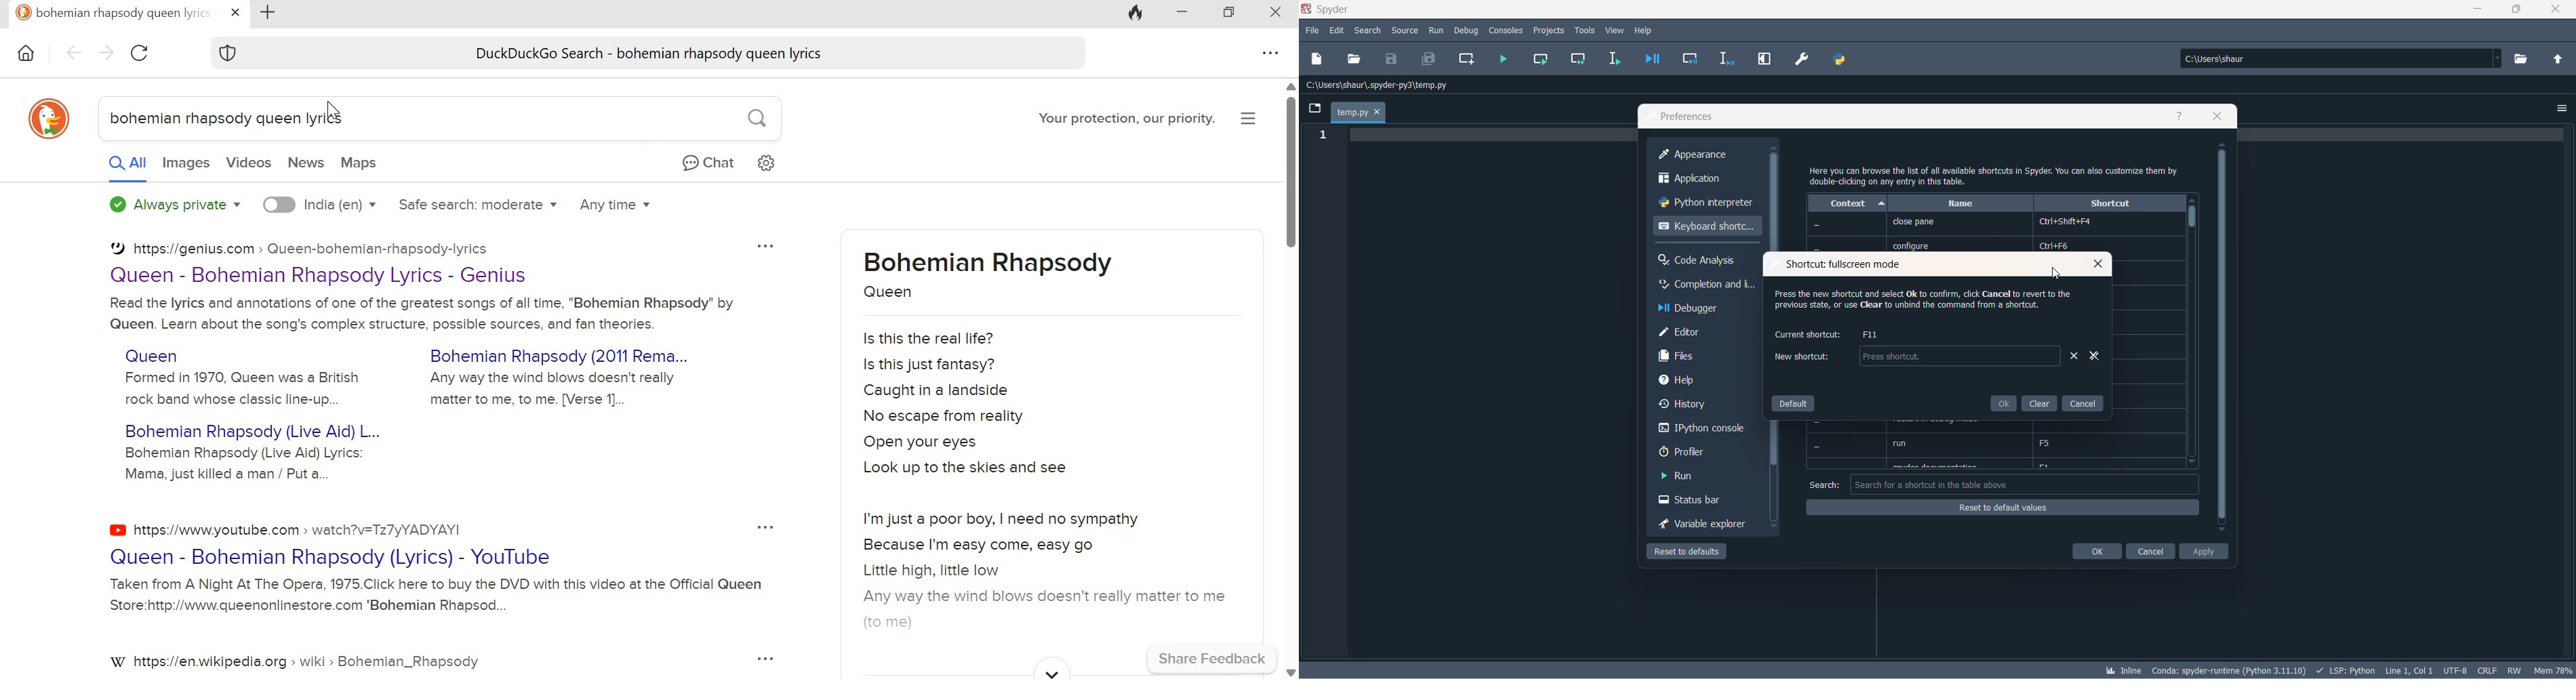 The image size is (2576, 700). Describe the element at coordinates (1613, 59) in the screenshot. I see `run selection` at that location.